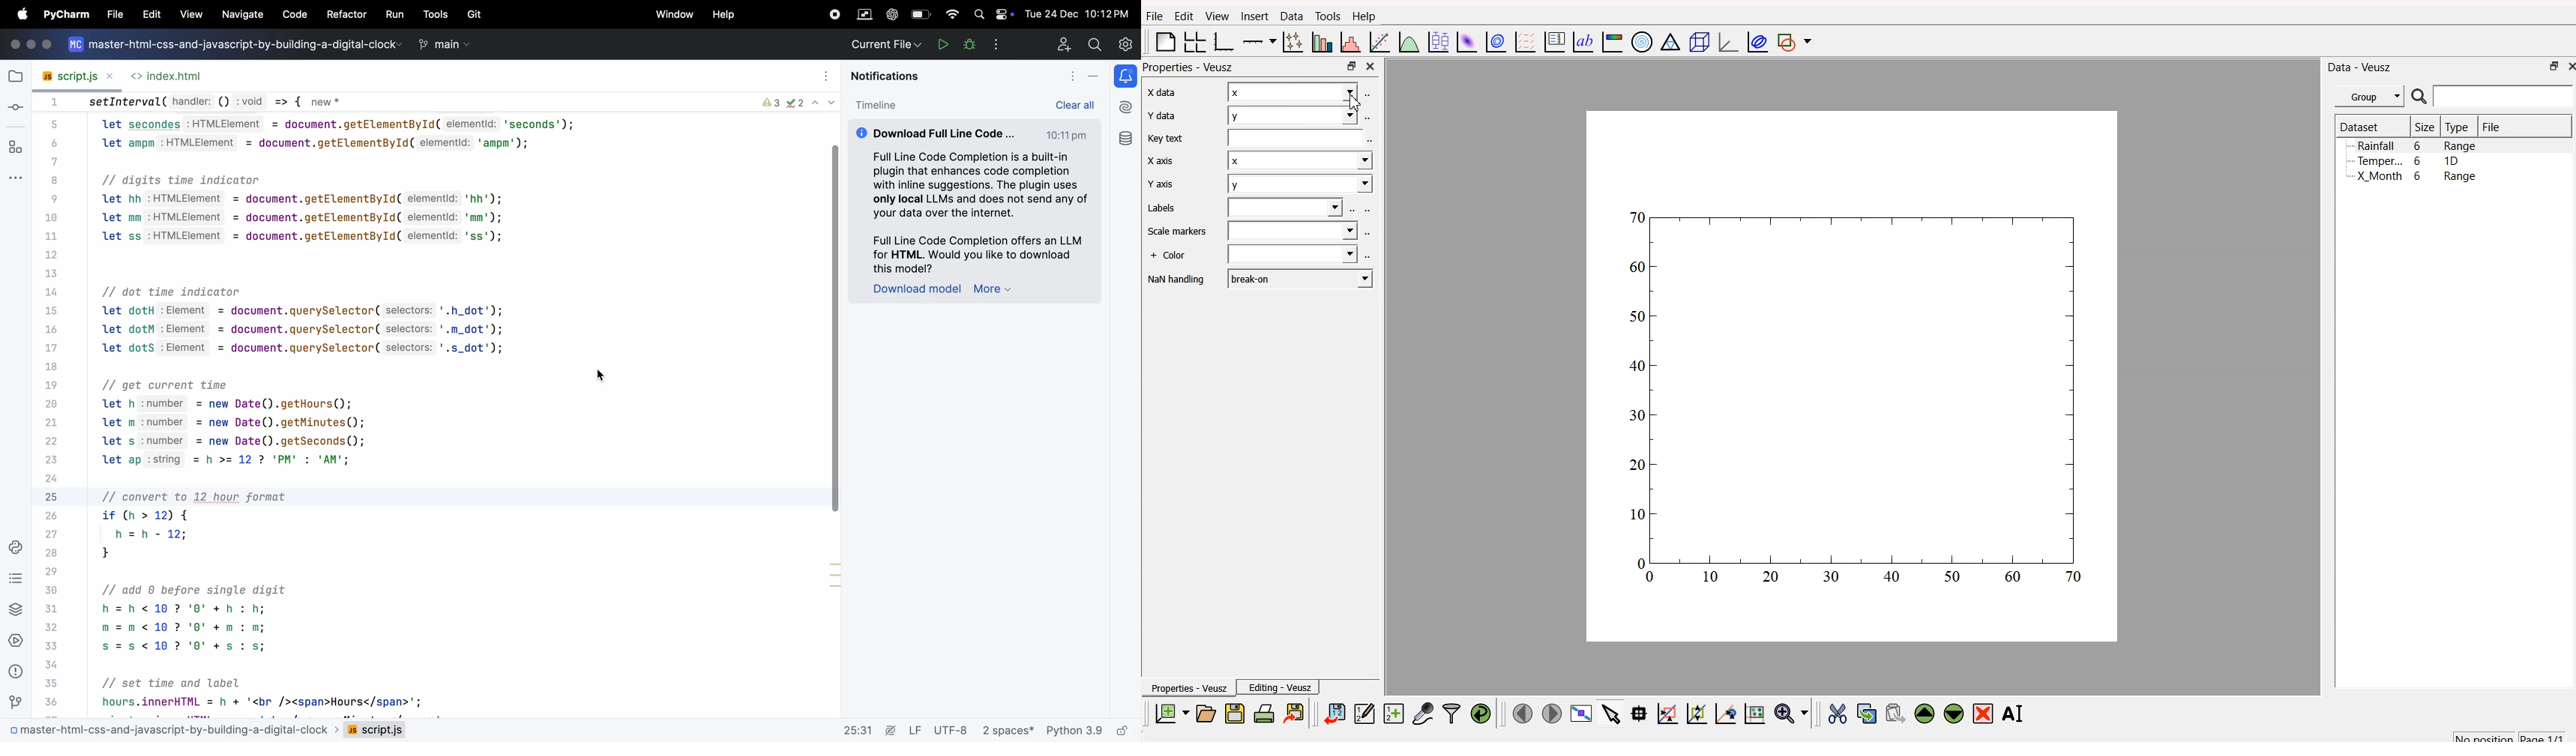 The image size is (2576, 756). What do you see at coordinates (1696, 41) in the screenshot?
I see `3D scene` at bounding box center [1696, 41].